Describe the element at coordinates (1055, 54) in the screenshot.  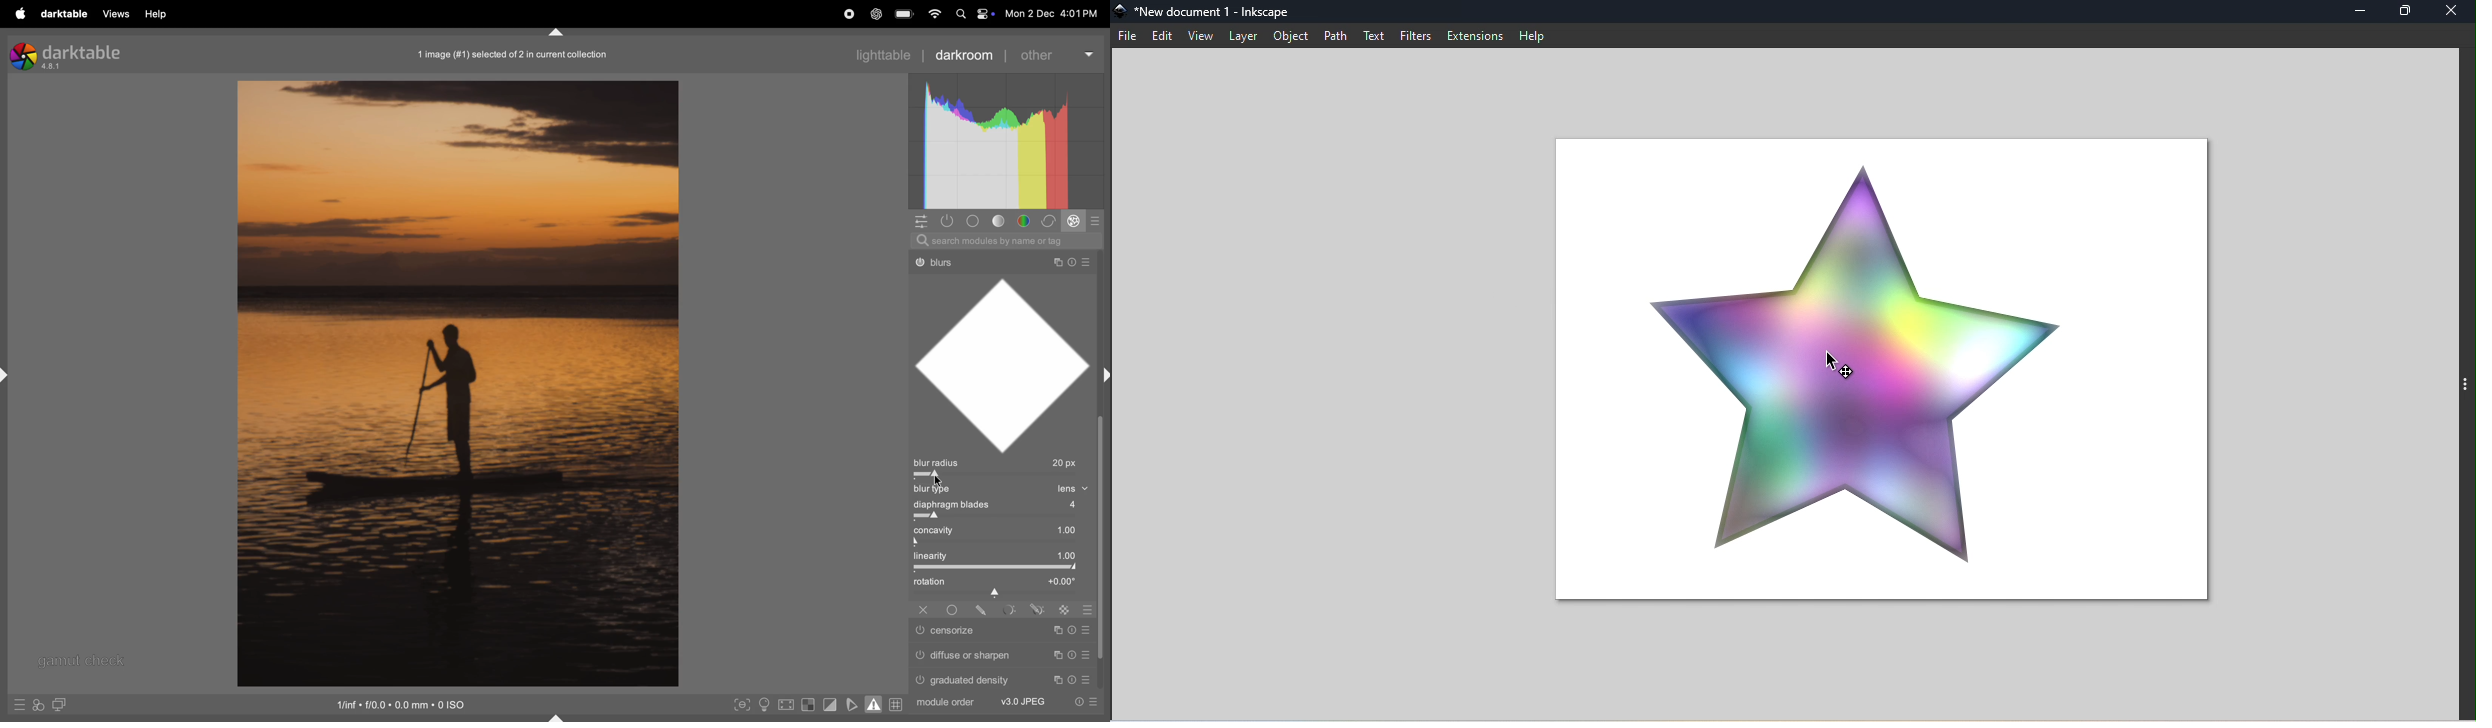
I see `other` at that location.